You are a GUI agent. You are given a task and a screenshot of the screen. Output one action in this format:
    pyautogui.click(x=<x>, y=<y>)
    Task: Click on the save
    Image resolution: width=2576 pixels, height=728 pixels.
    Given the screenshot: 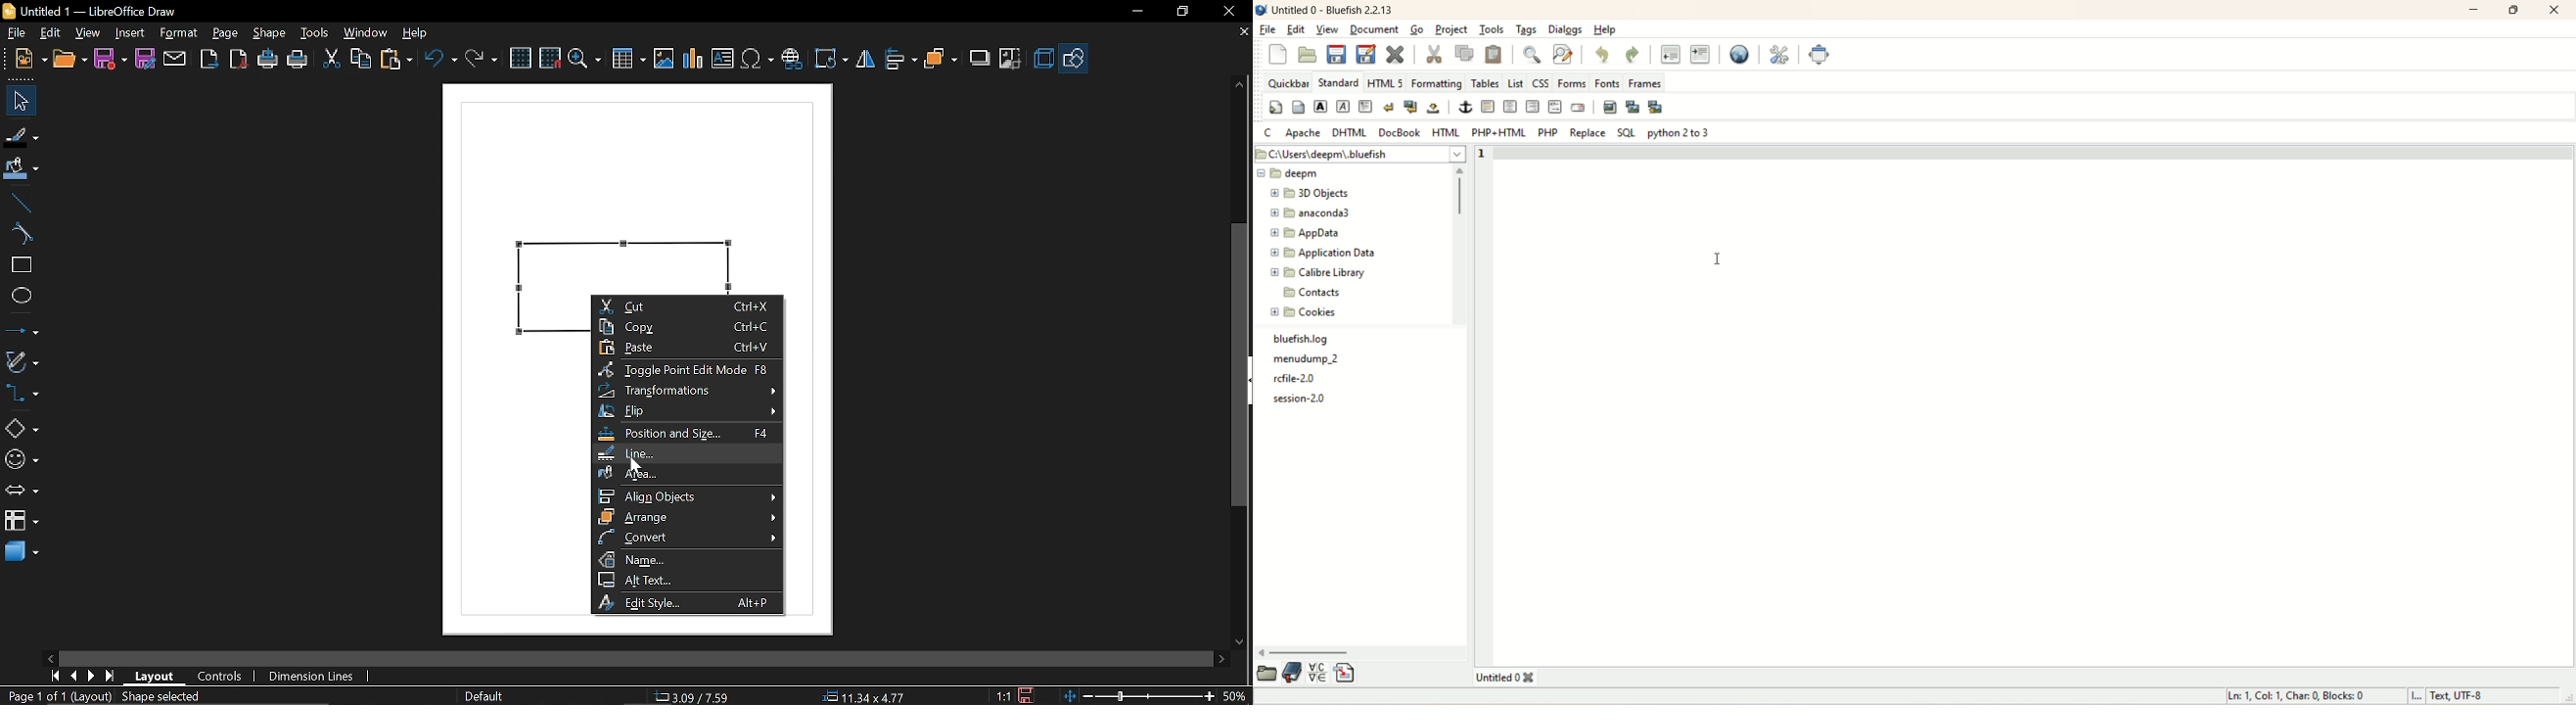 What is the action you would take?
    pyautogui.click(x=1032, y=695)
    